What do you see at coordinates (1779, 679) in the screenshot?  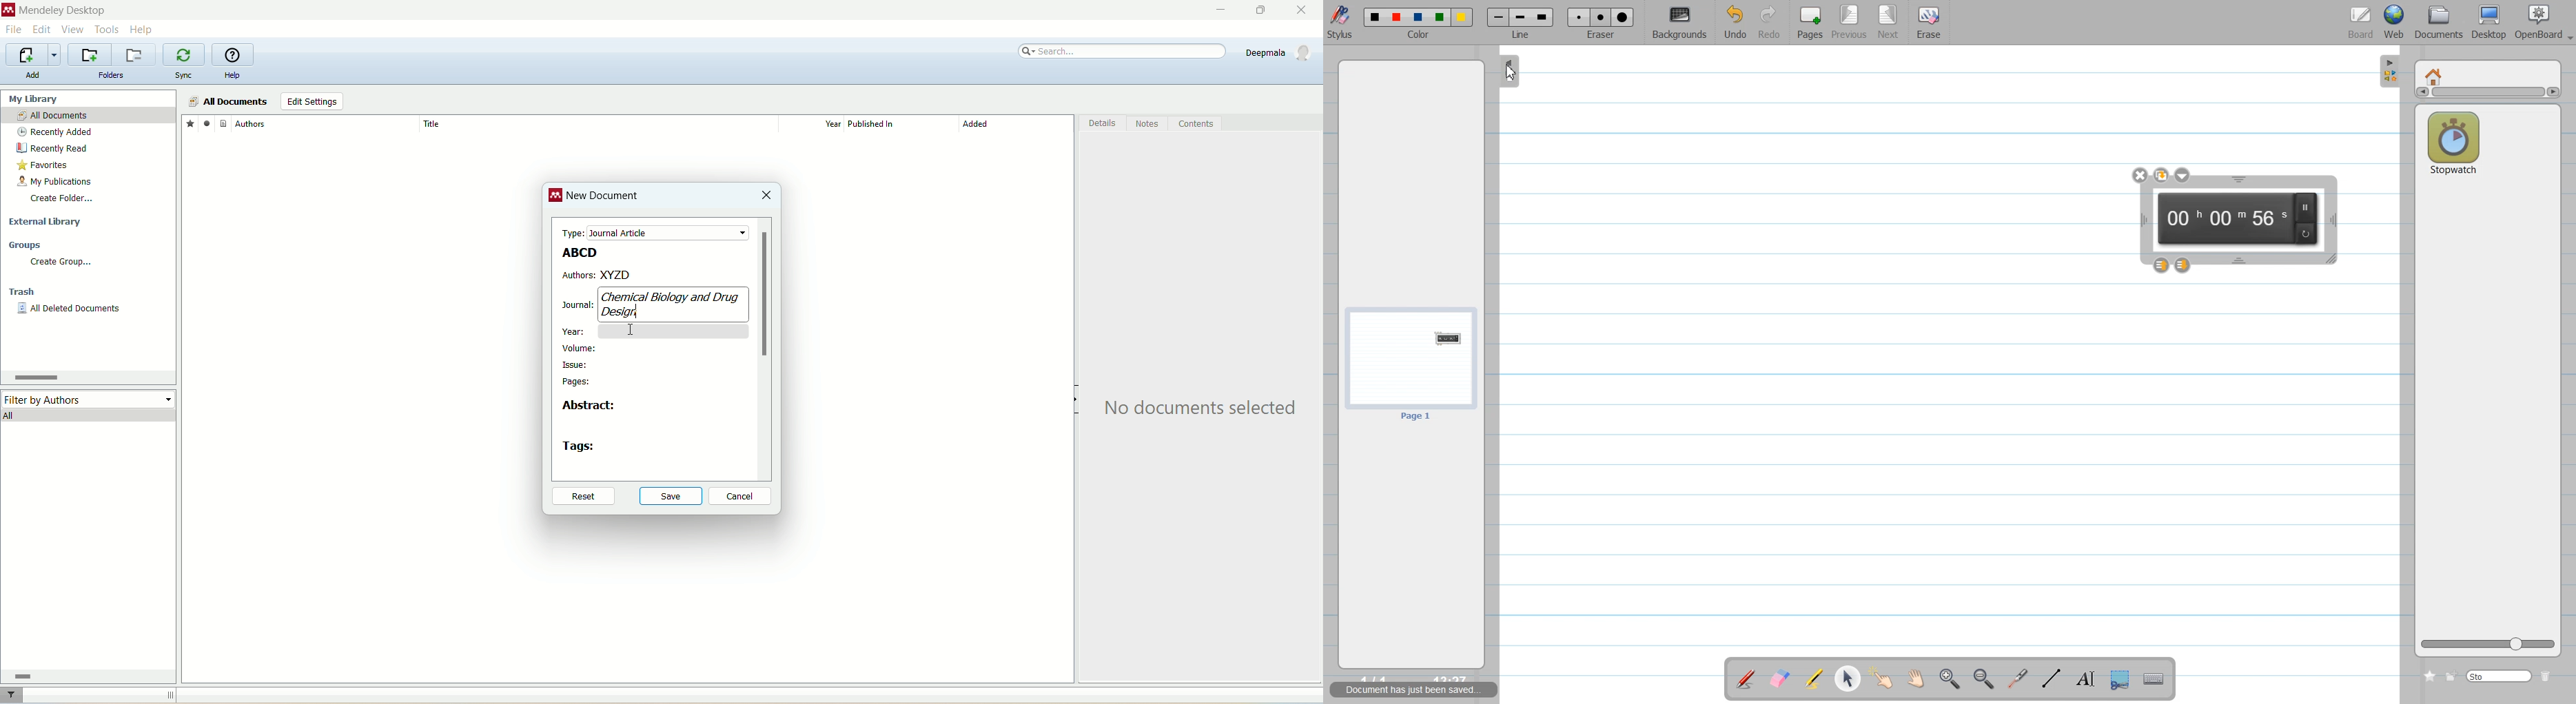 I see `Erase annotation` at bounding box center [1779, 679].